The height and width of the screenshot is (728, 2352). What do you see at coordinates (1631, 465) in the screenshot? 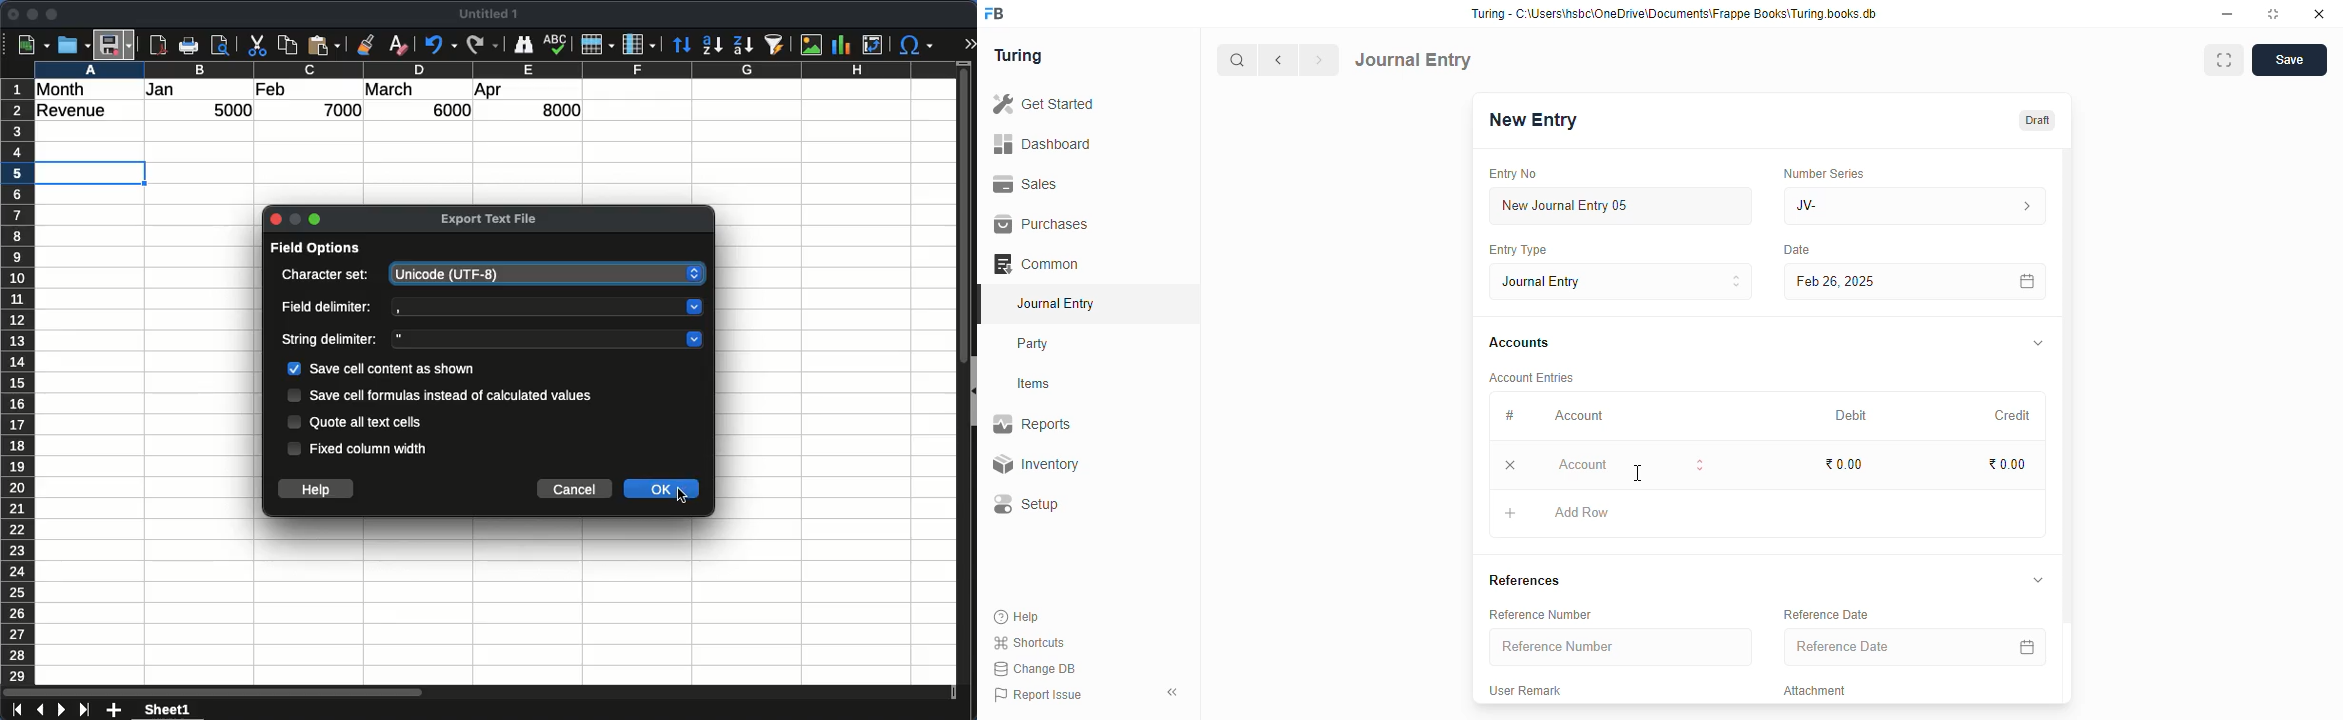
I see `account` at bounding box center [1631, 465].